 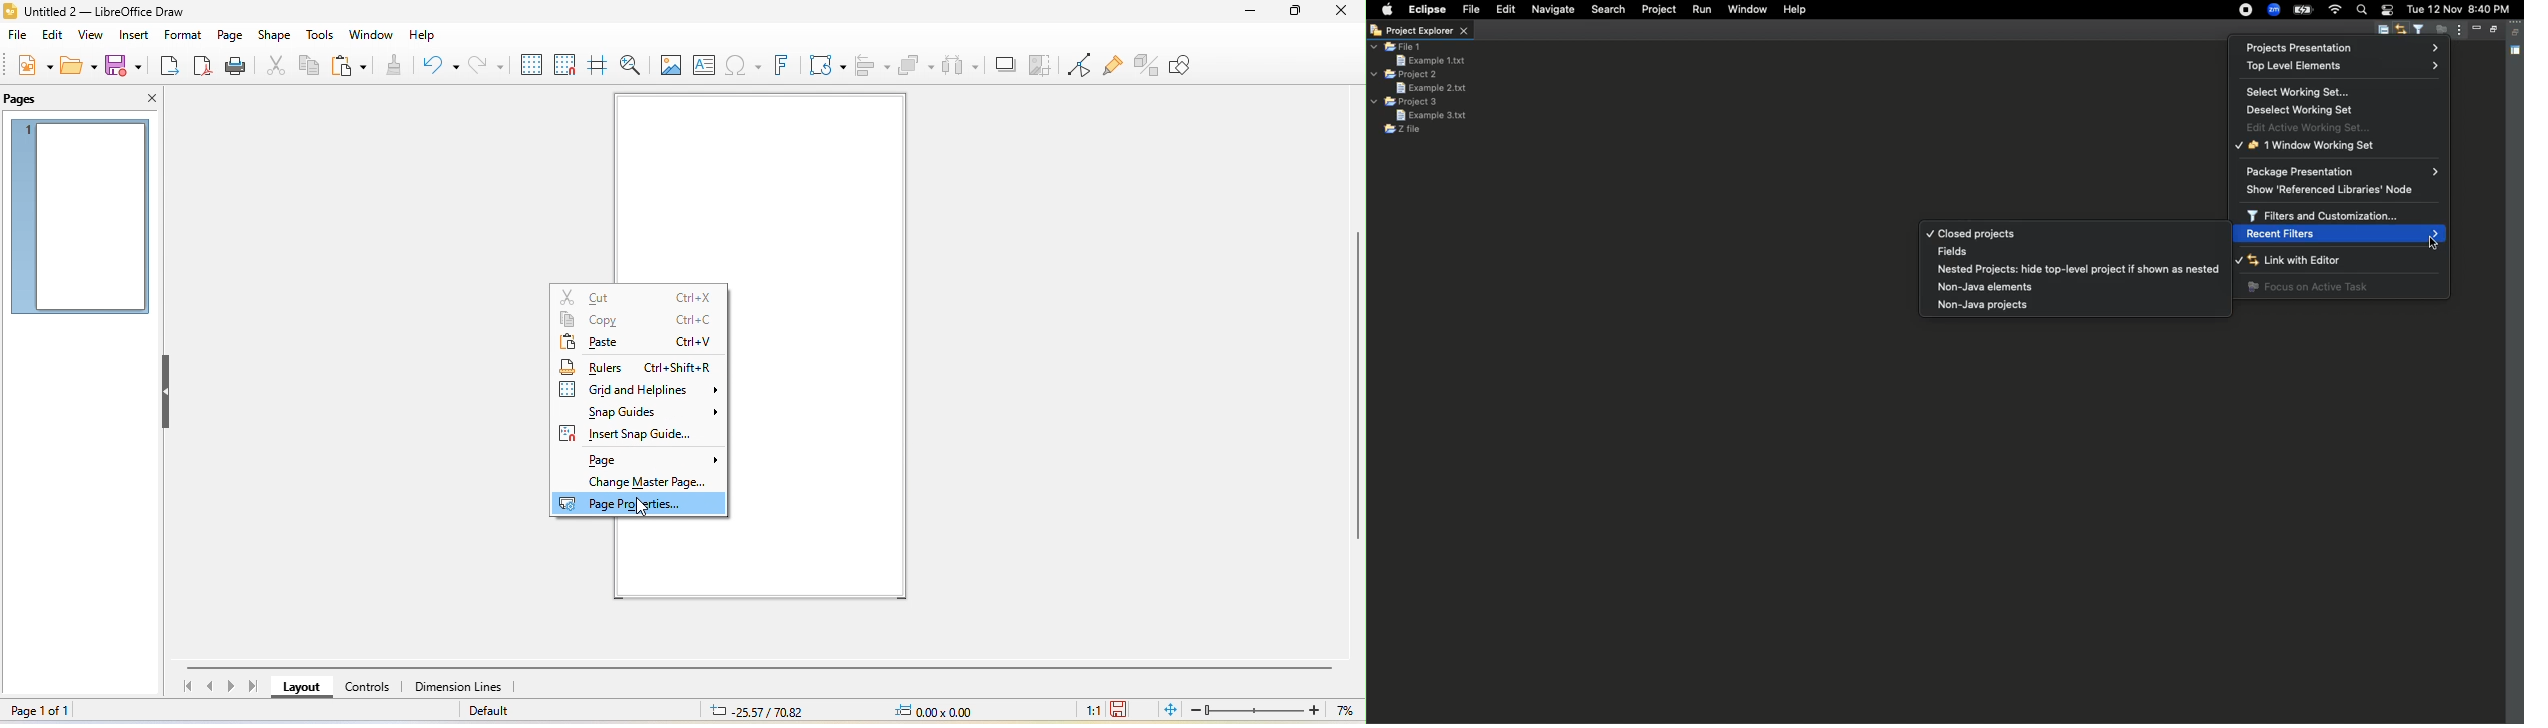 I want to click on page 1 of 1, so click(x=50, y=711).